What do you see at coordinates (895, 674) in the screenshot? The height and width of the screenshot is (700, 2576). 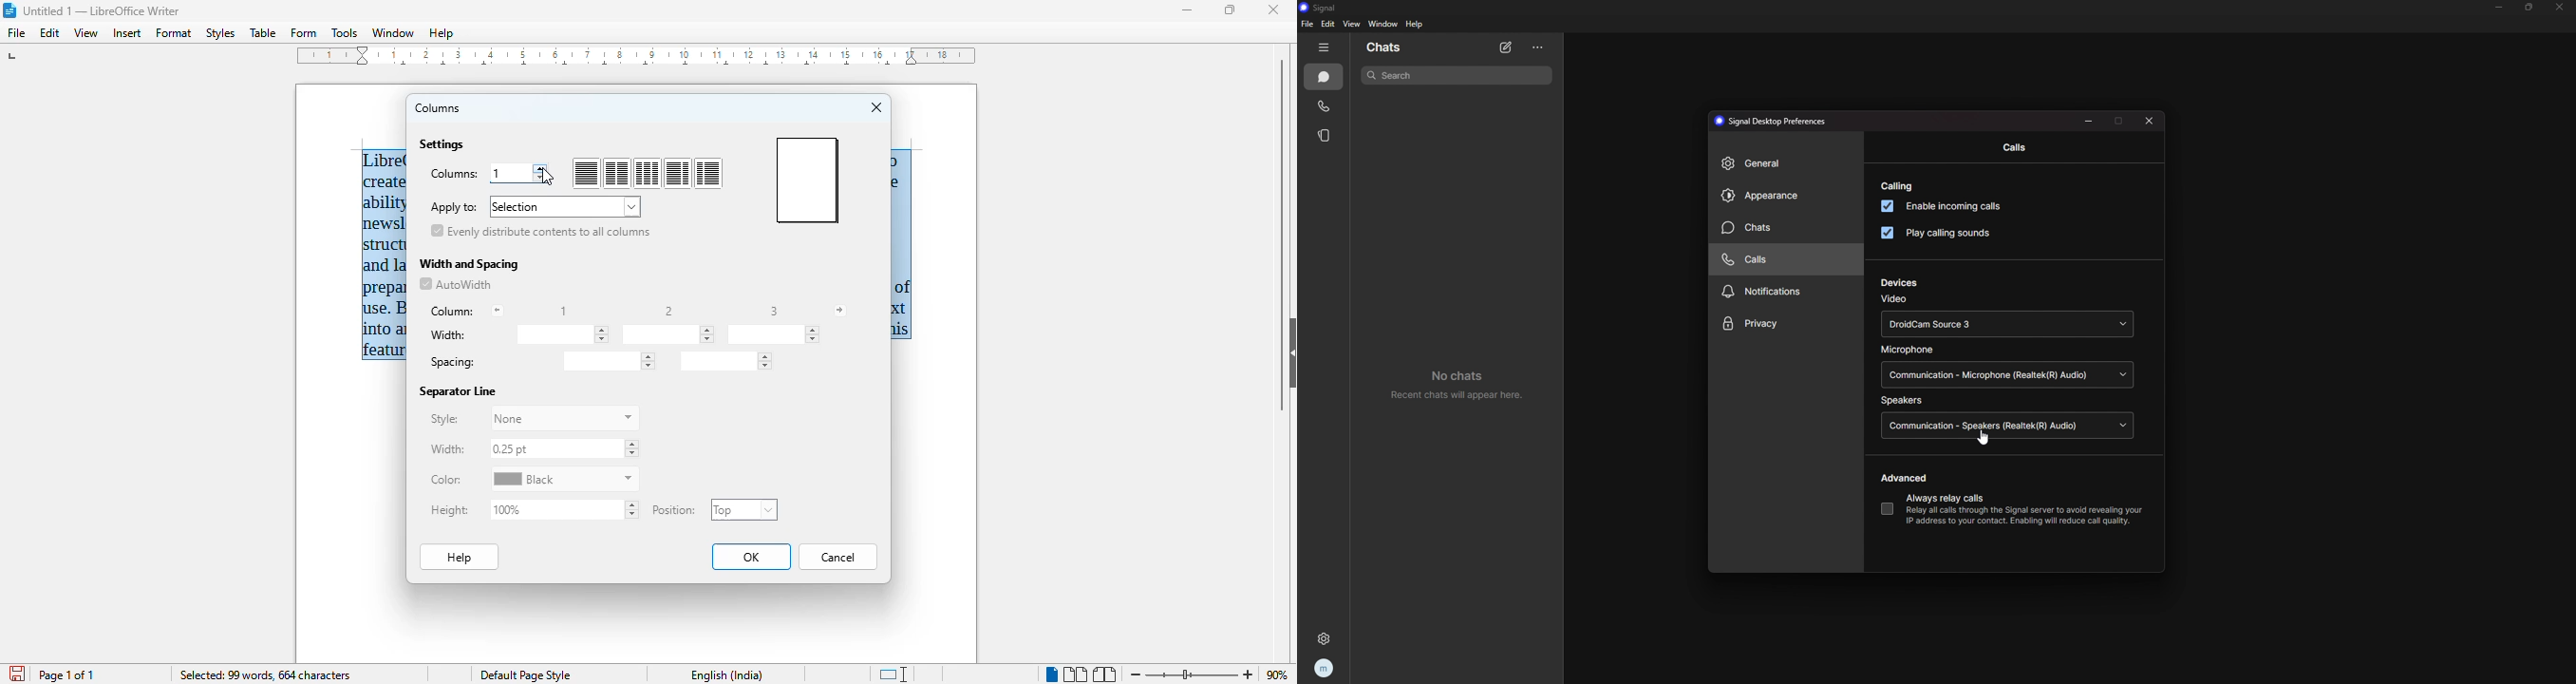 I see `standard selection` at bounding box center [895, 674].